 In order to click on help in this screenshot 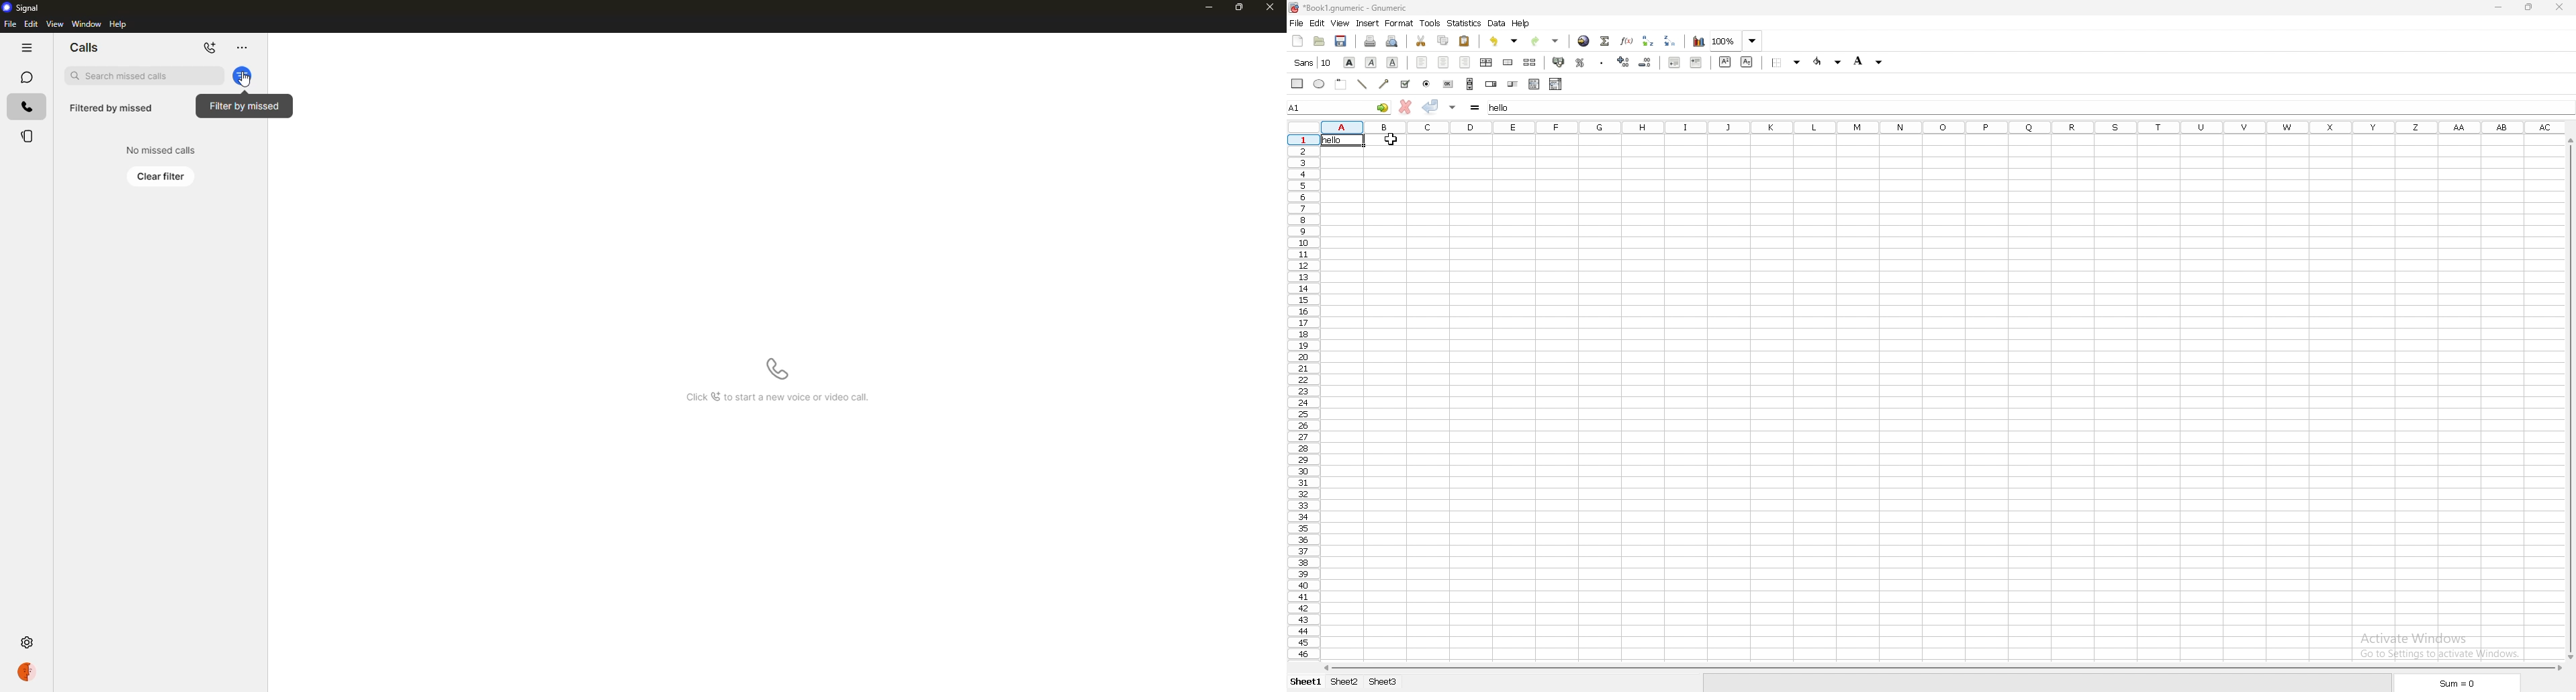, I will do `click(1521, 23)`.